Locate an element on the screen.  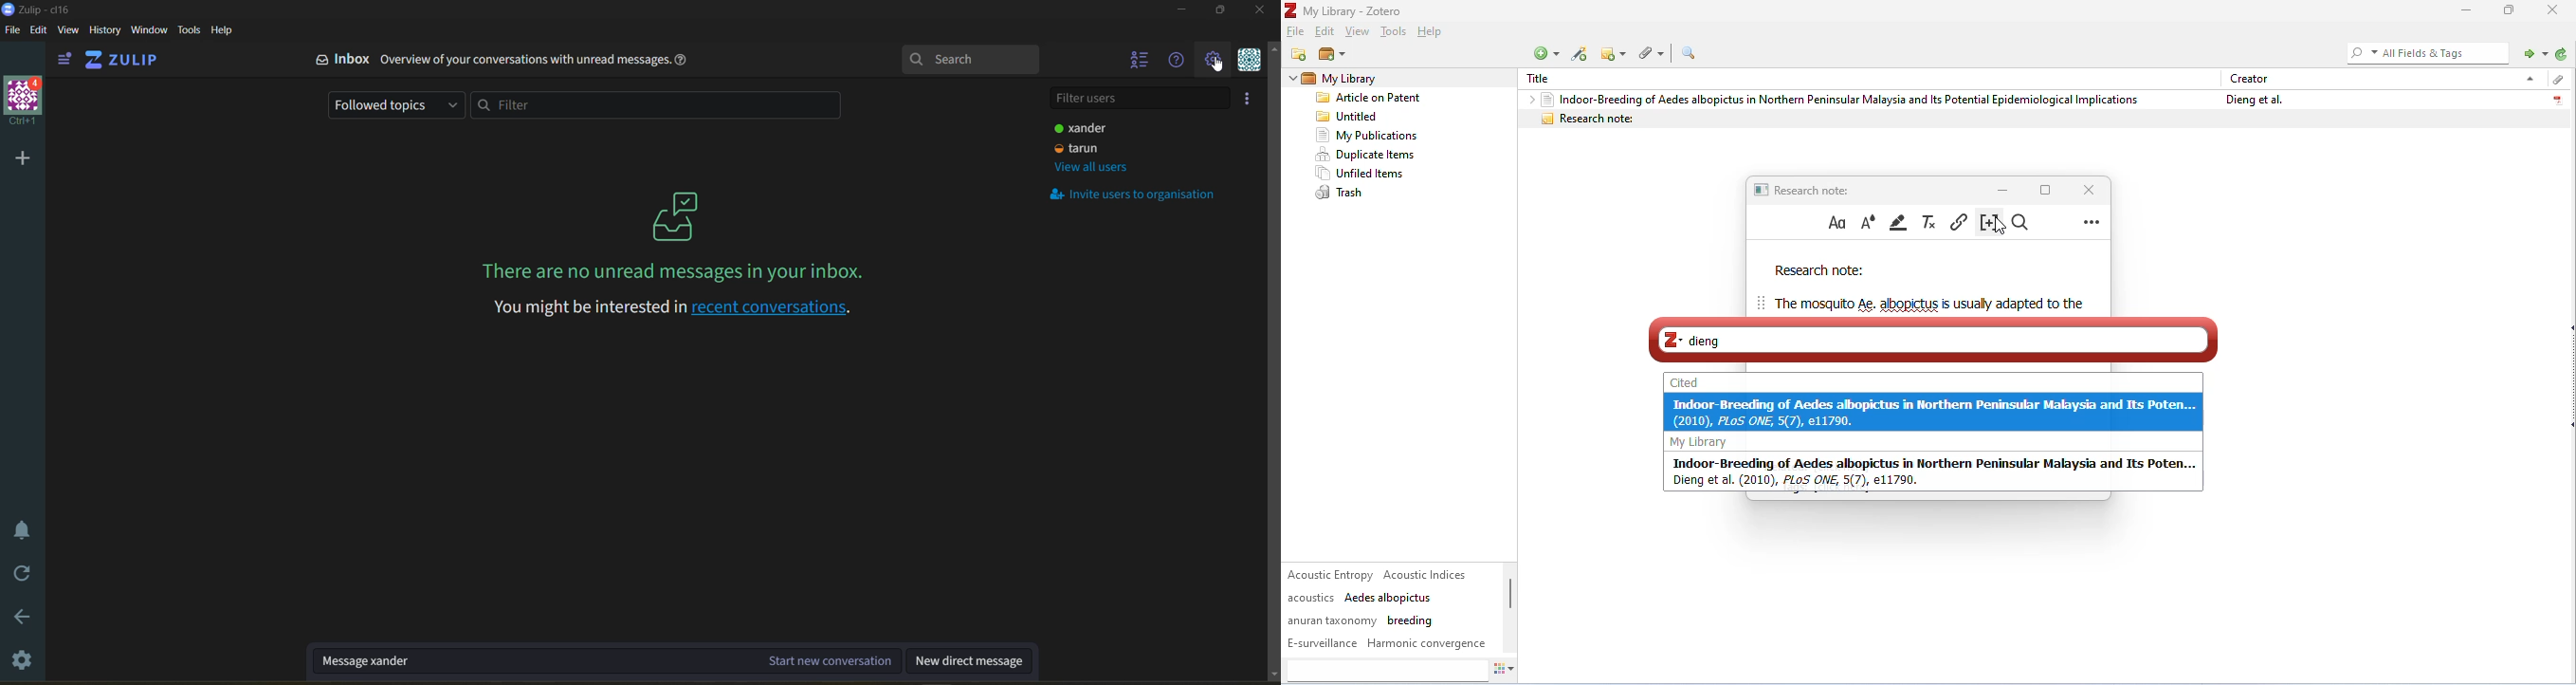
drop down is located at coordinates (2528, 78).